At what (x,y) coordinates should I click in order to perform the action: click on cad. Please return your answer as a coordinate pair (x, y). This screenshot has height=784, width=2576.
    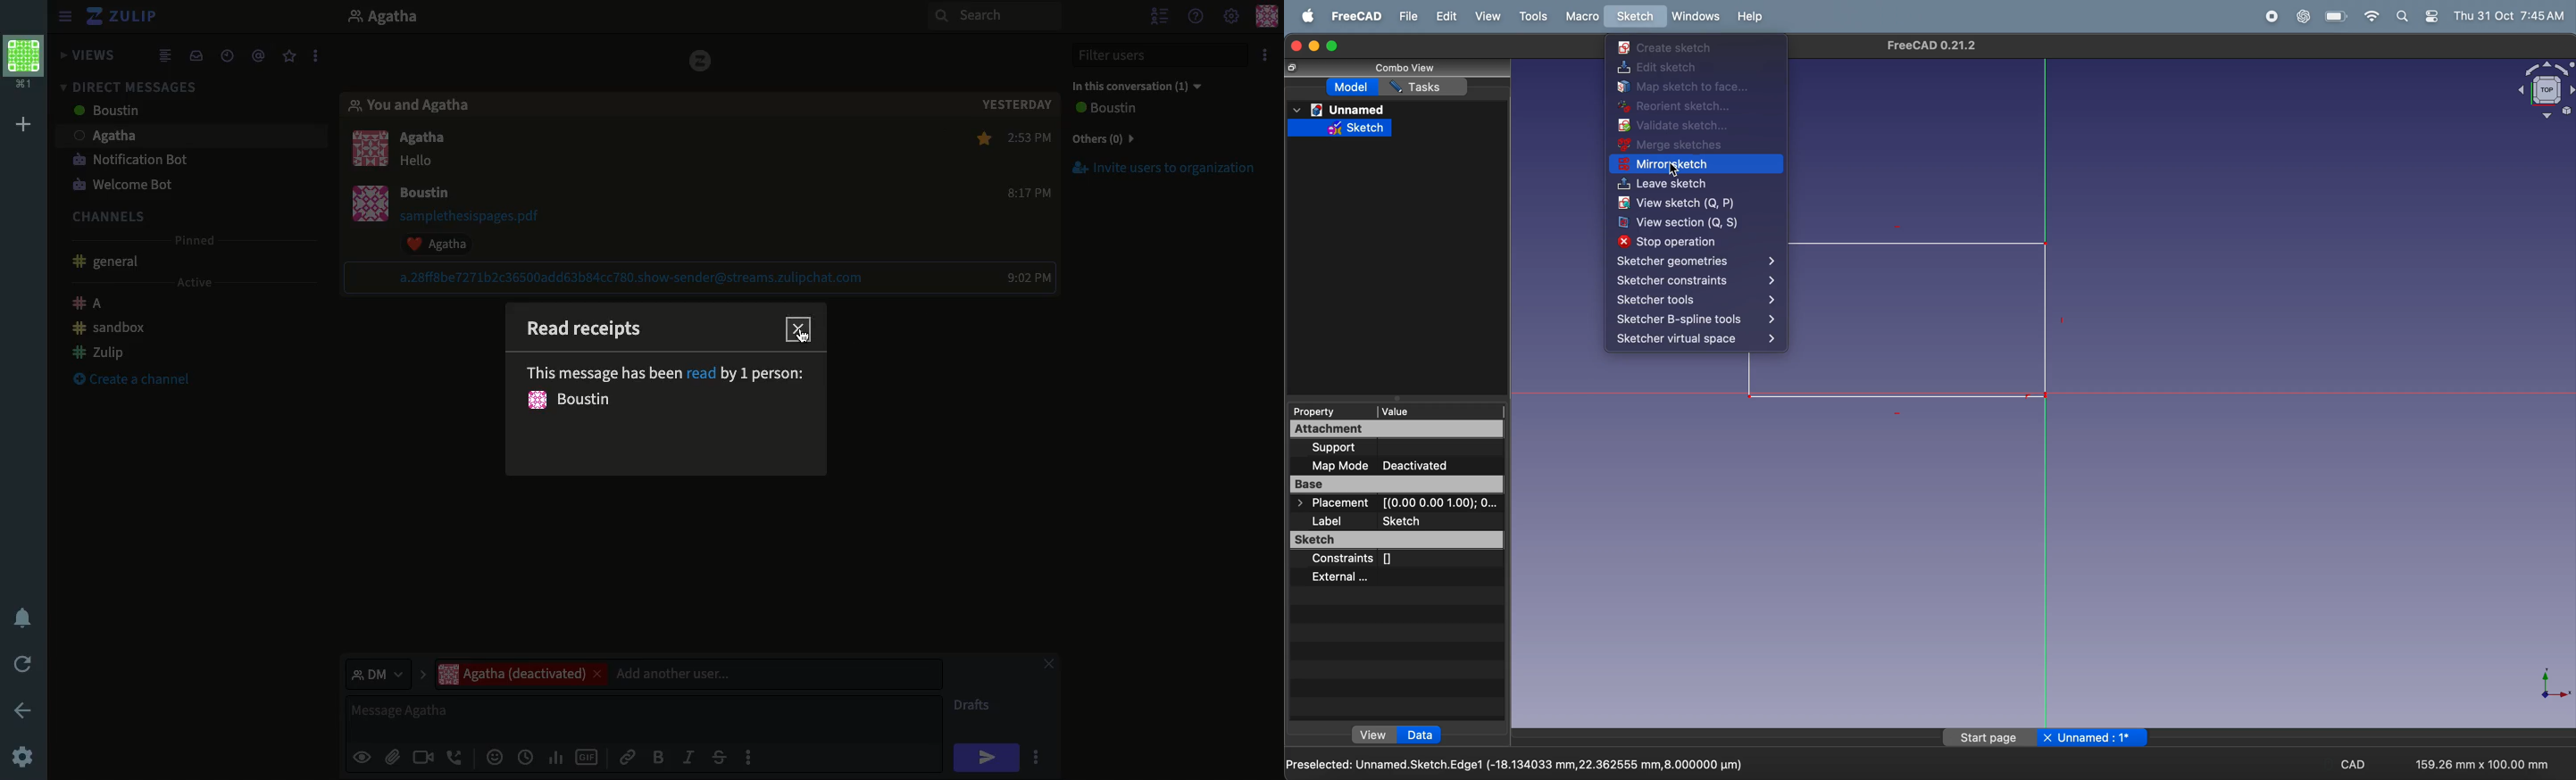
    Looking at the image, I should click on (2349, 761).